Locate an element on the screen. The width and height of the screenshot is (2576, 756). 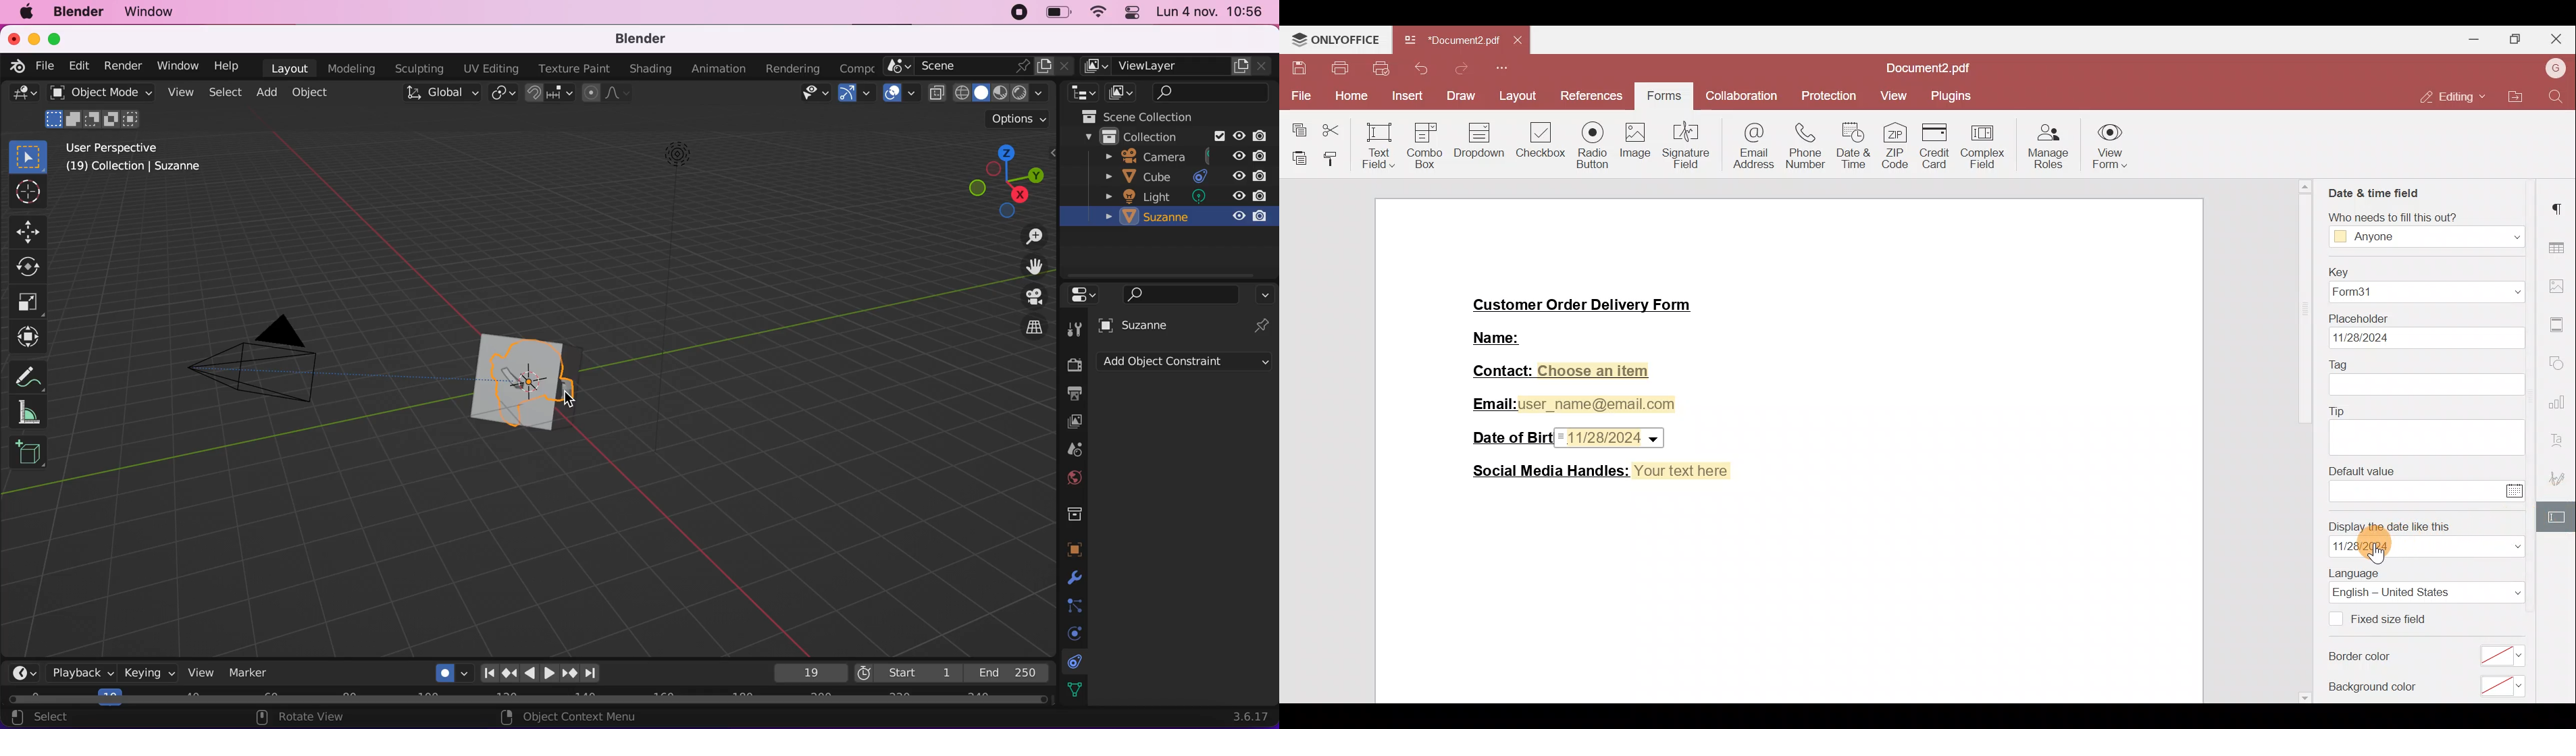
Form31 is located at coordinates (2428, 293).